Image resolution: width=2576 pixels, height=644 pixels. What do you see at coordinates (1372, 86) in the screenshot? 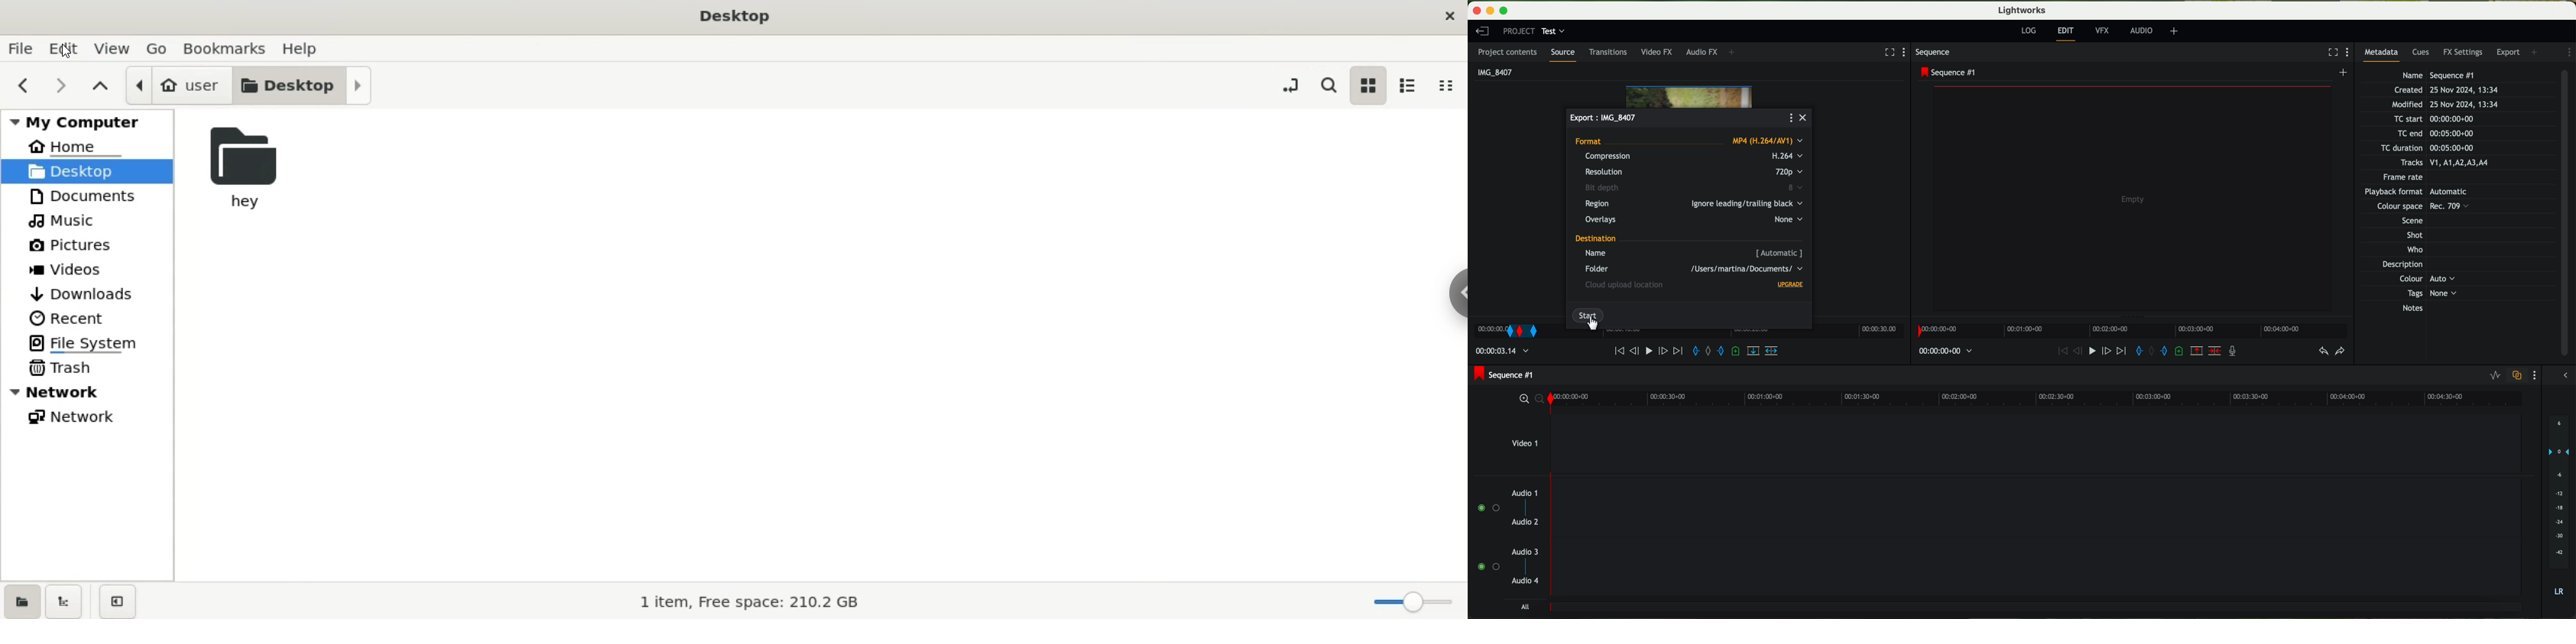
I see `icon view` at bounding box center [1372, 86].